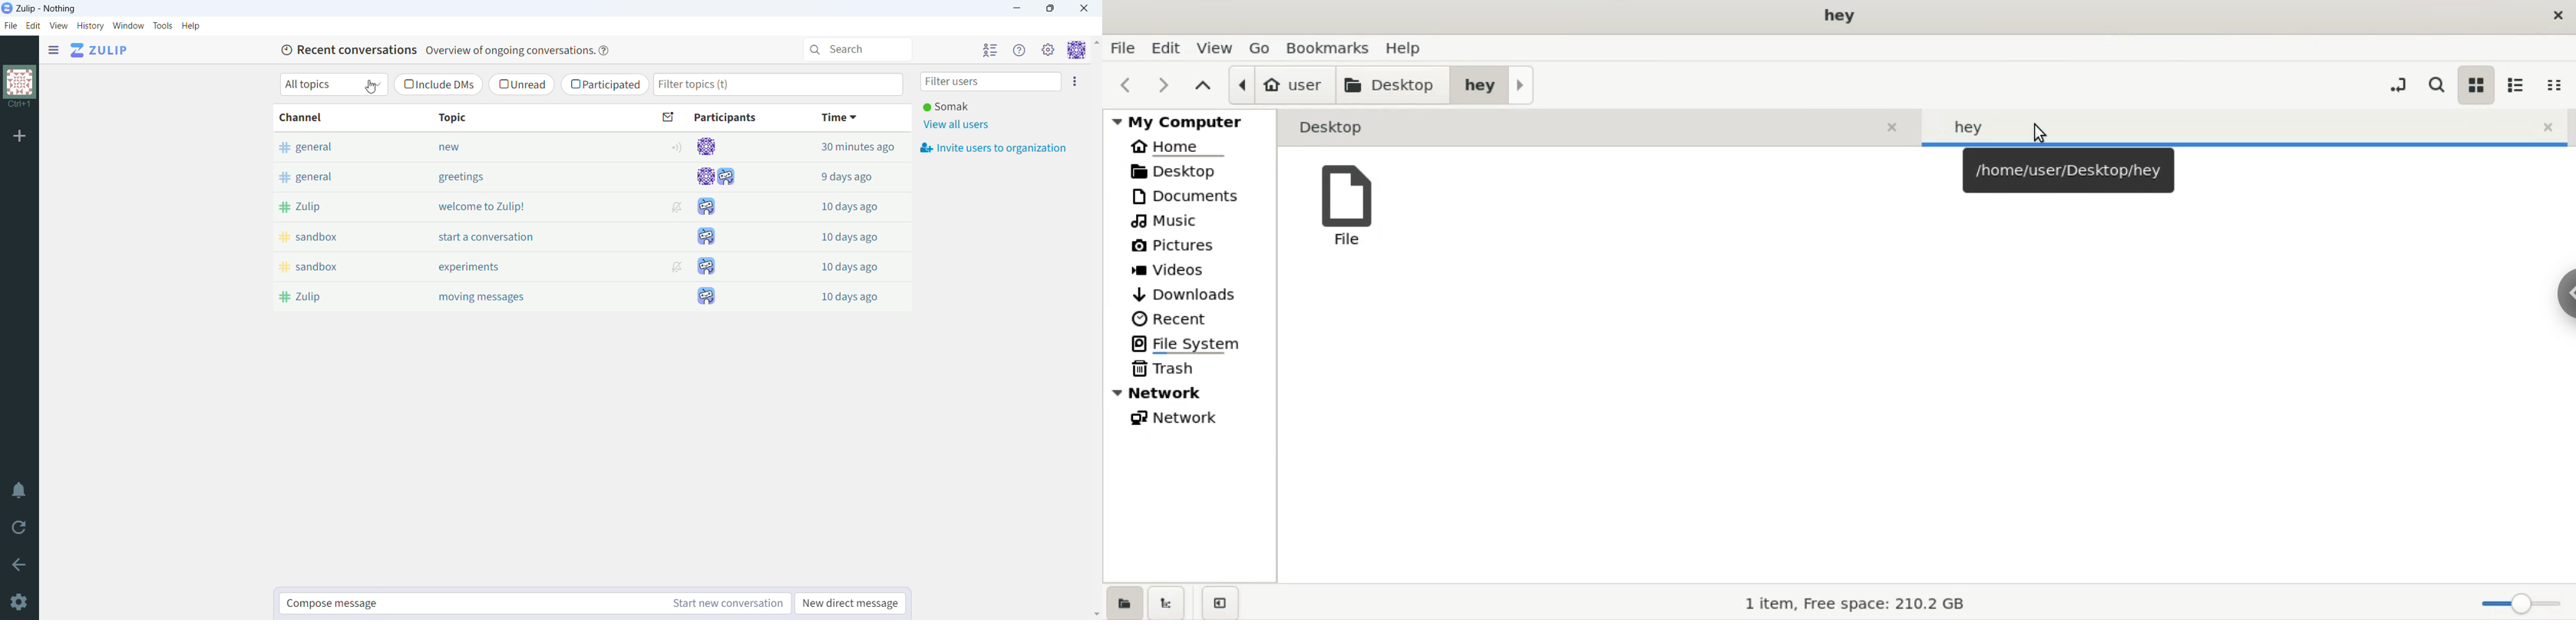 This screenshot has width=2576, height=644. What do you see at coordinates (337, 206) in the screenshot?
I see `Zulip` at bounding box center [337, 206].